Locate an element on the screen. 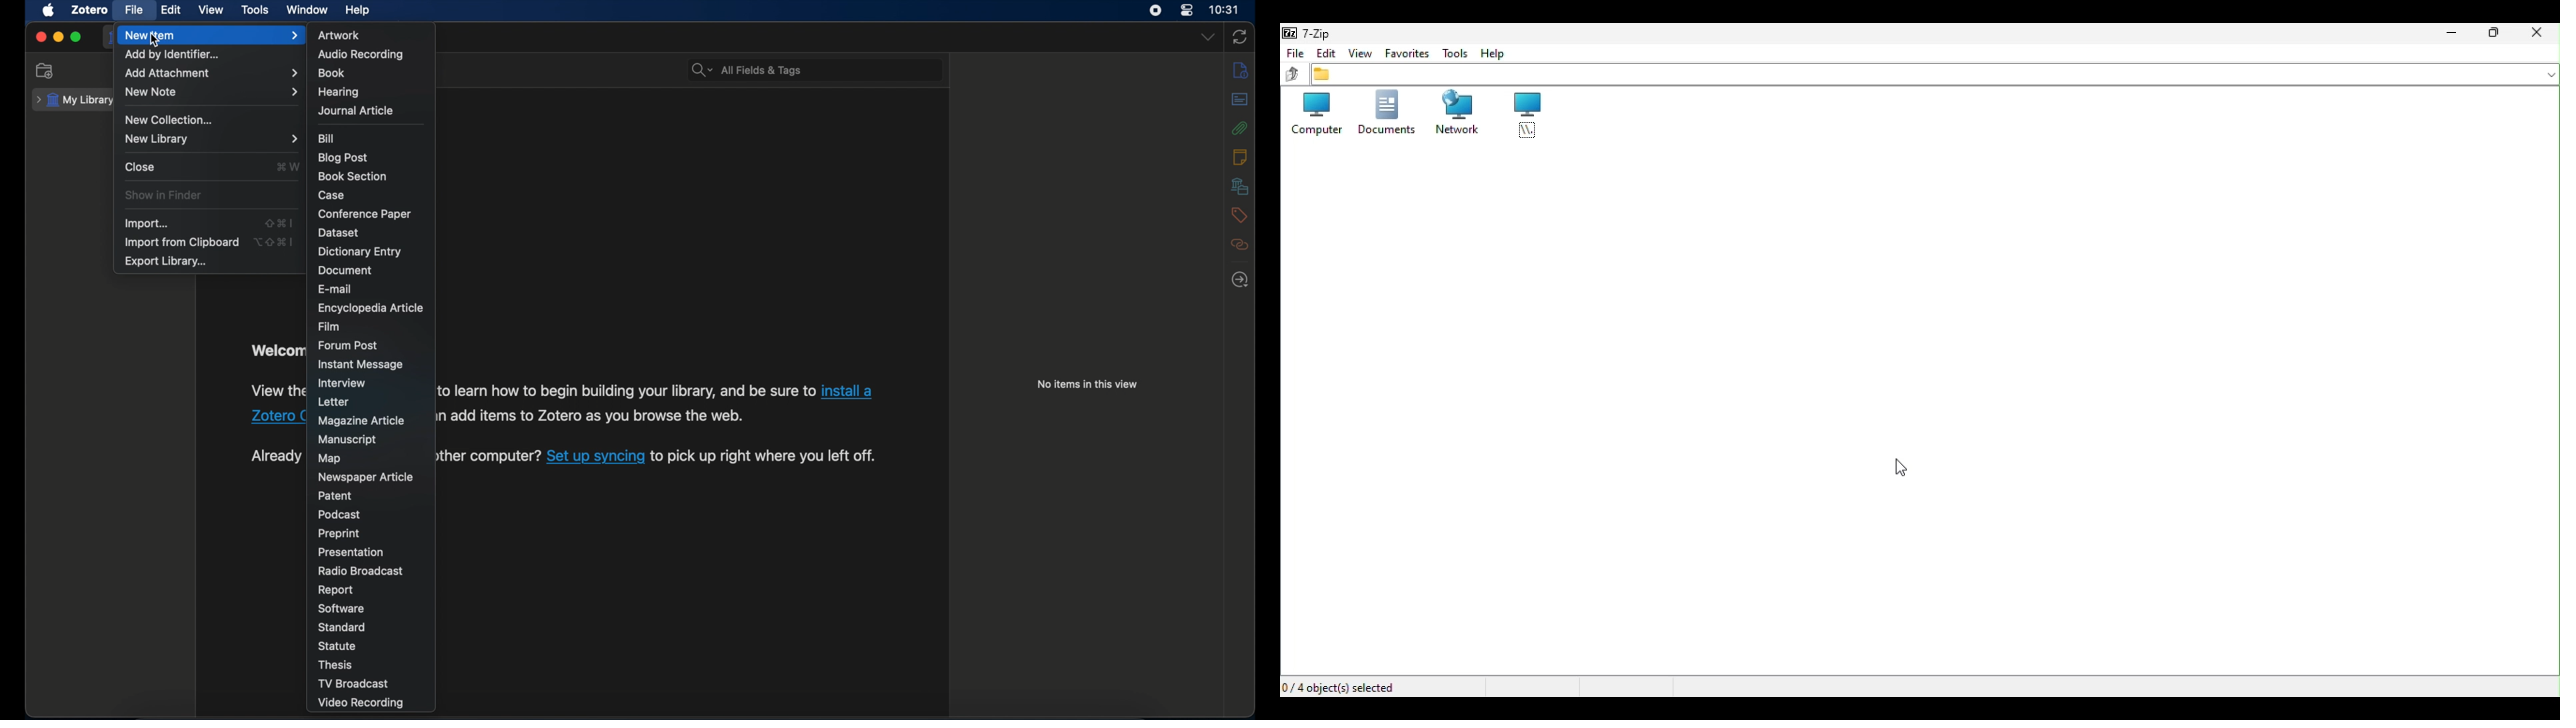 The height and width of the screenshot is (728, 2576). screen recorder is located at coordinates (1155, 10).